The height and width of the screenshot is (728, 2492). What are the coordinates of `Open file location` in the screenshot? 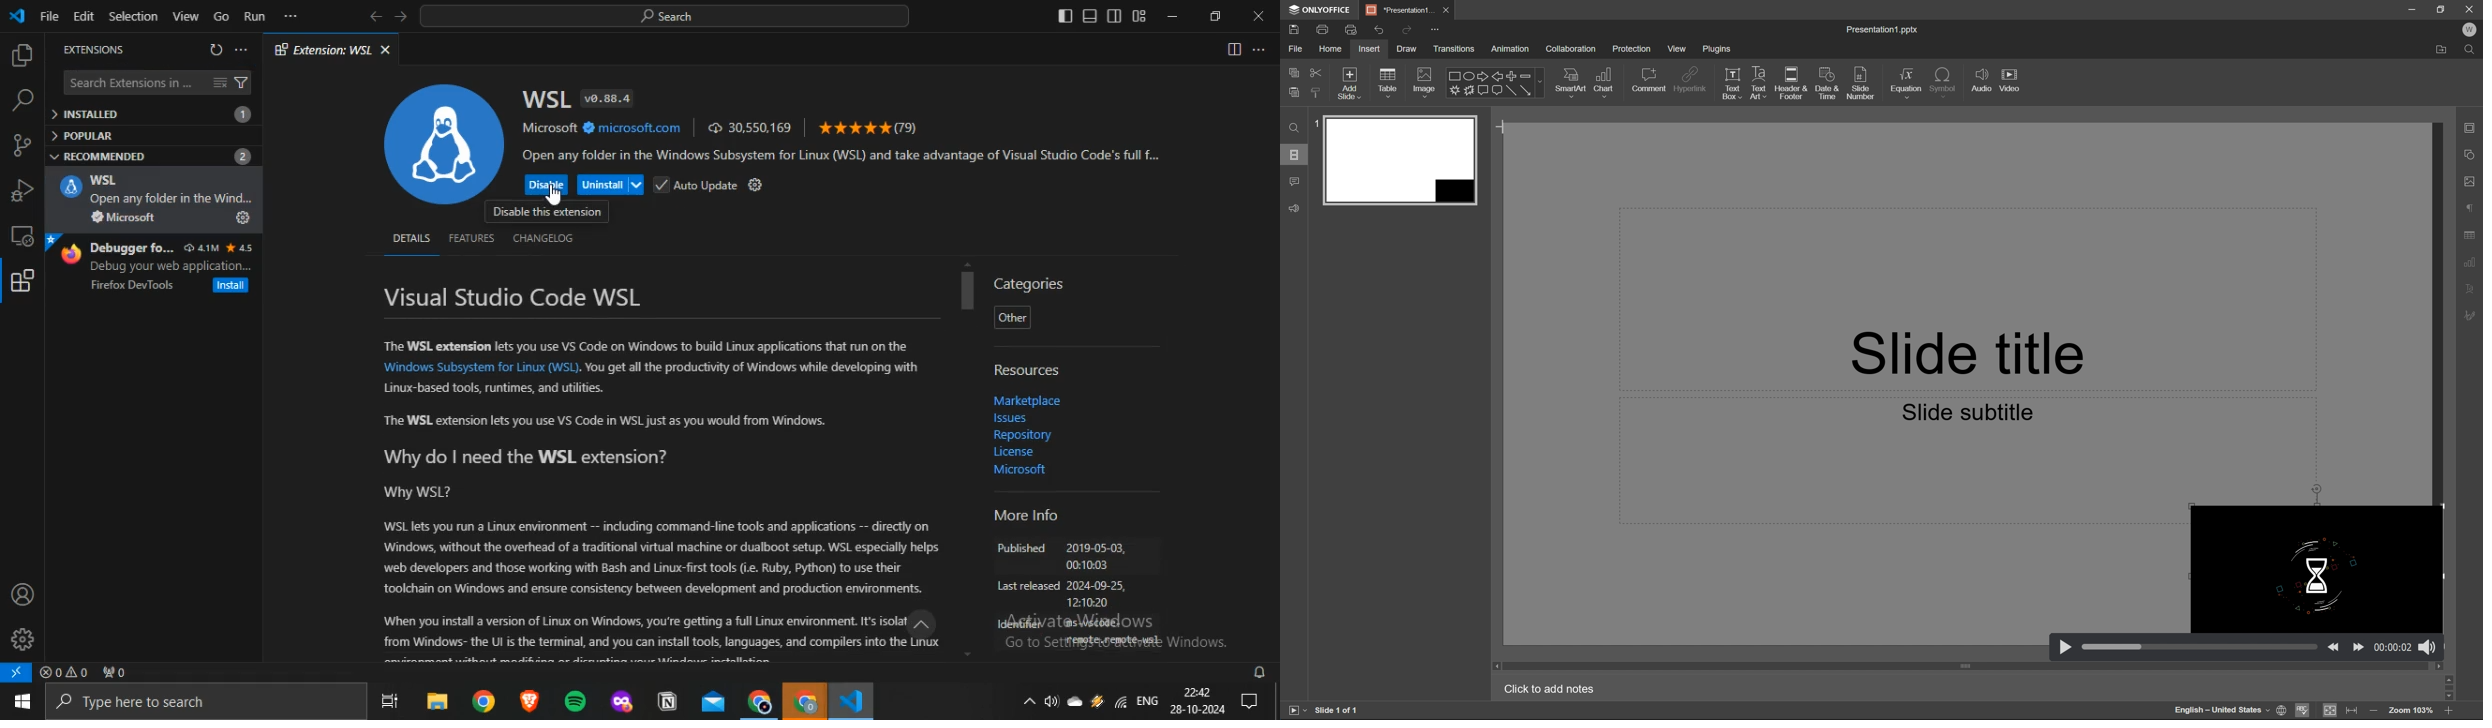 It's located at (2444, 49).